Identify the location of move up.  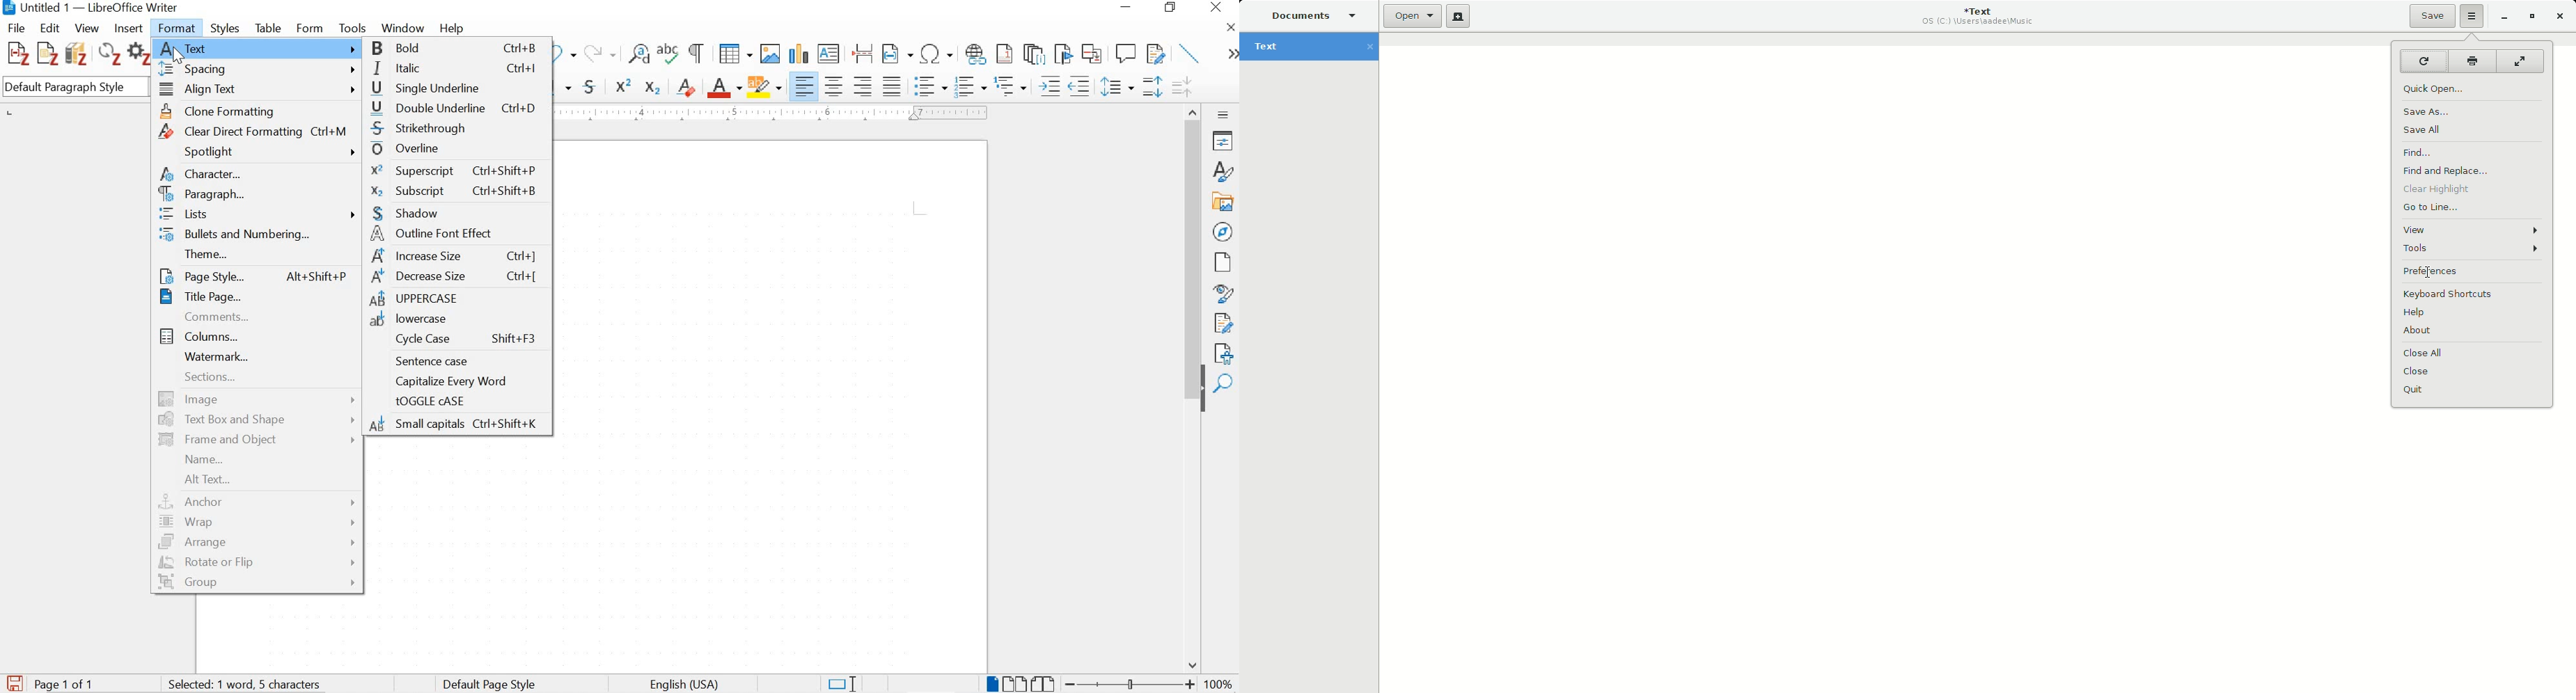
(1194, 110).